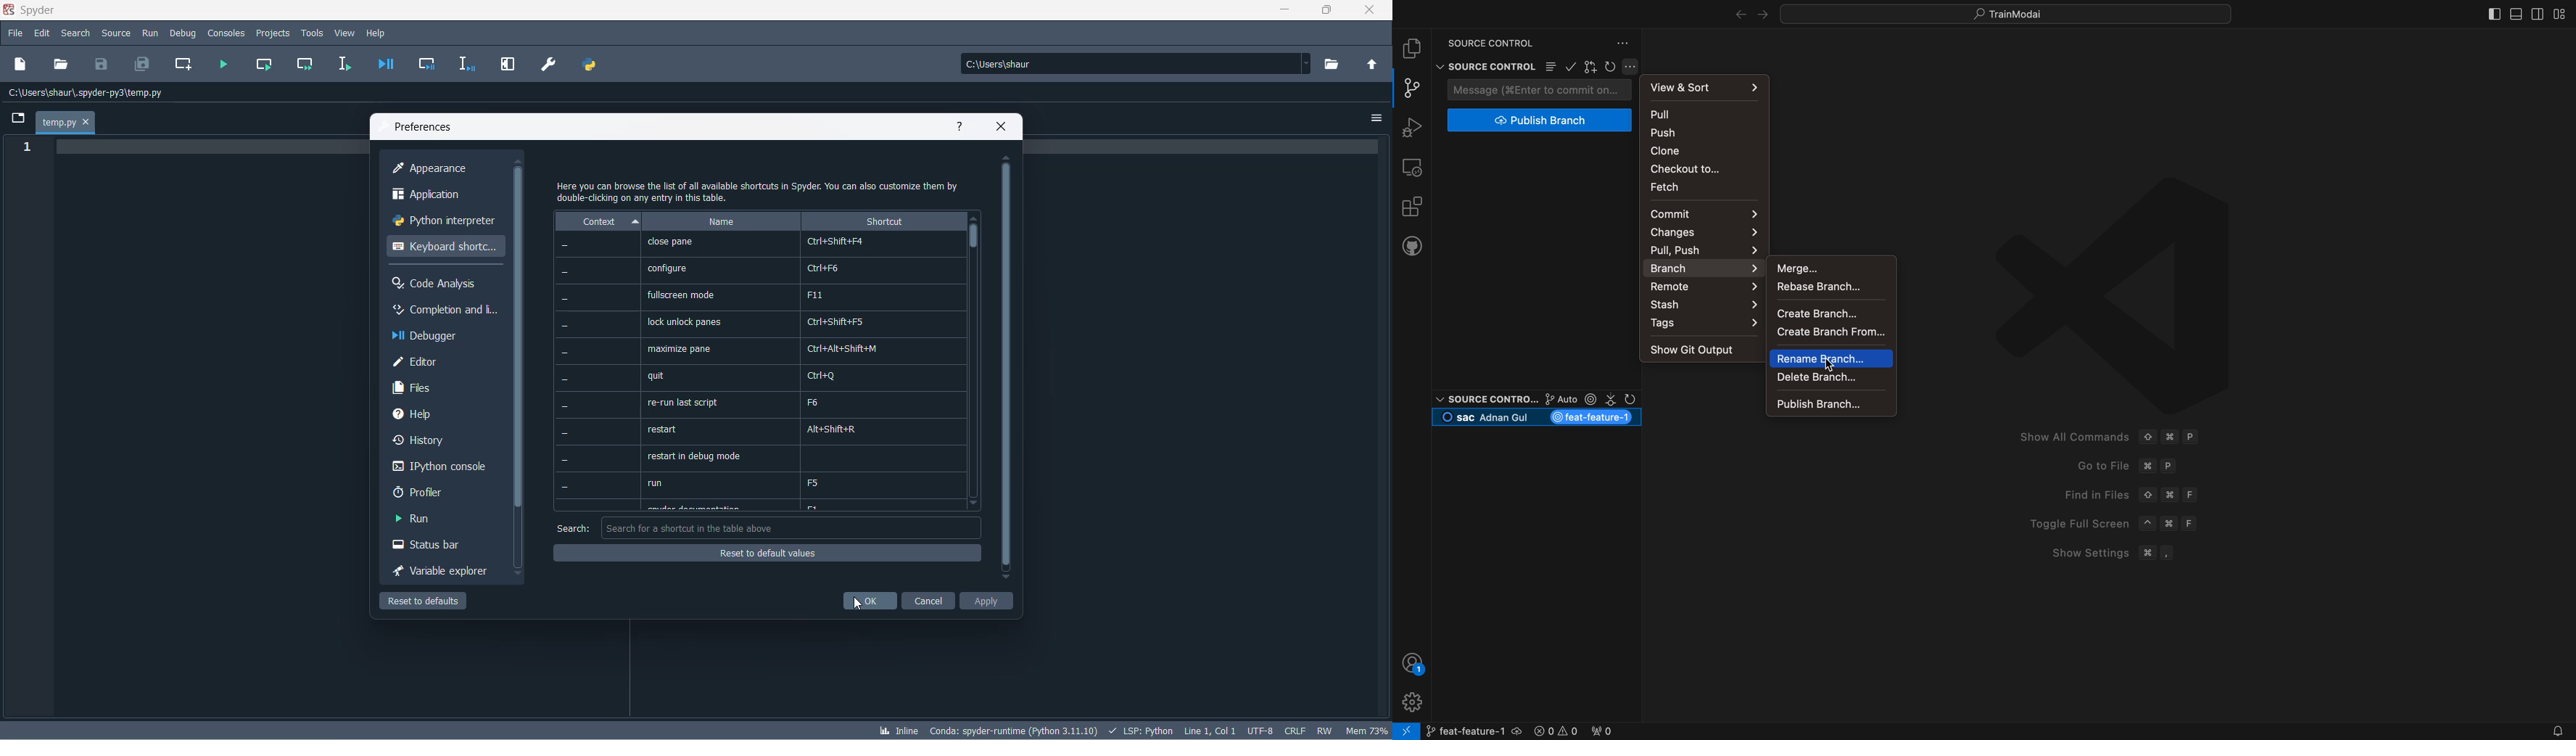  I want to click on move up, so click(517, 162).